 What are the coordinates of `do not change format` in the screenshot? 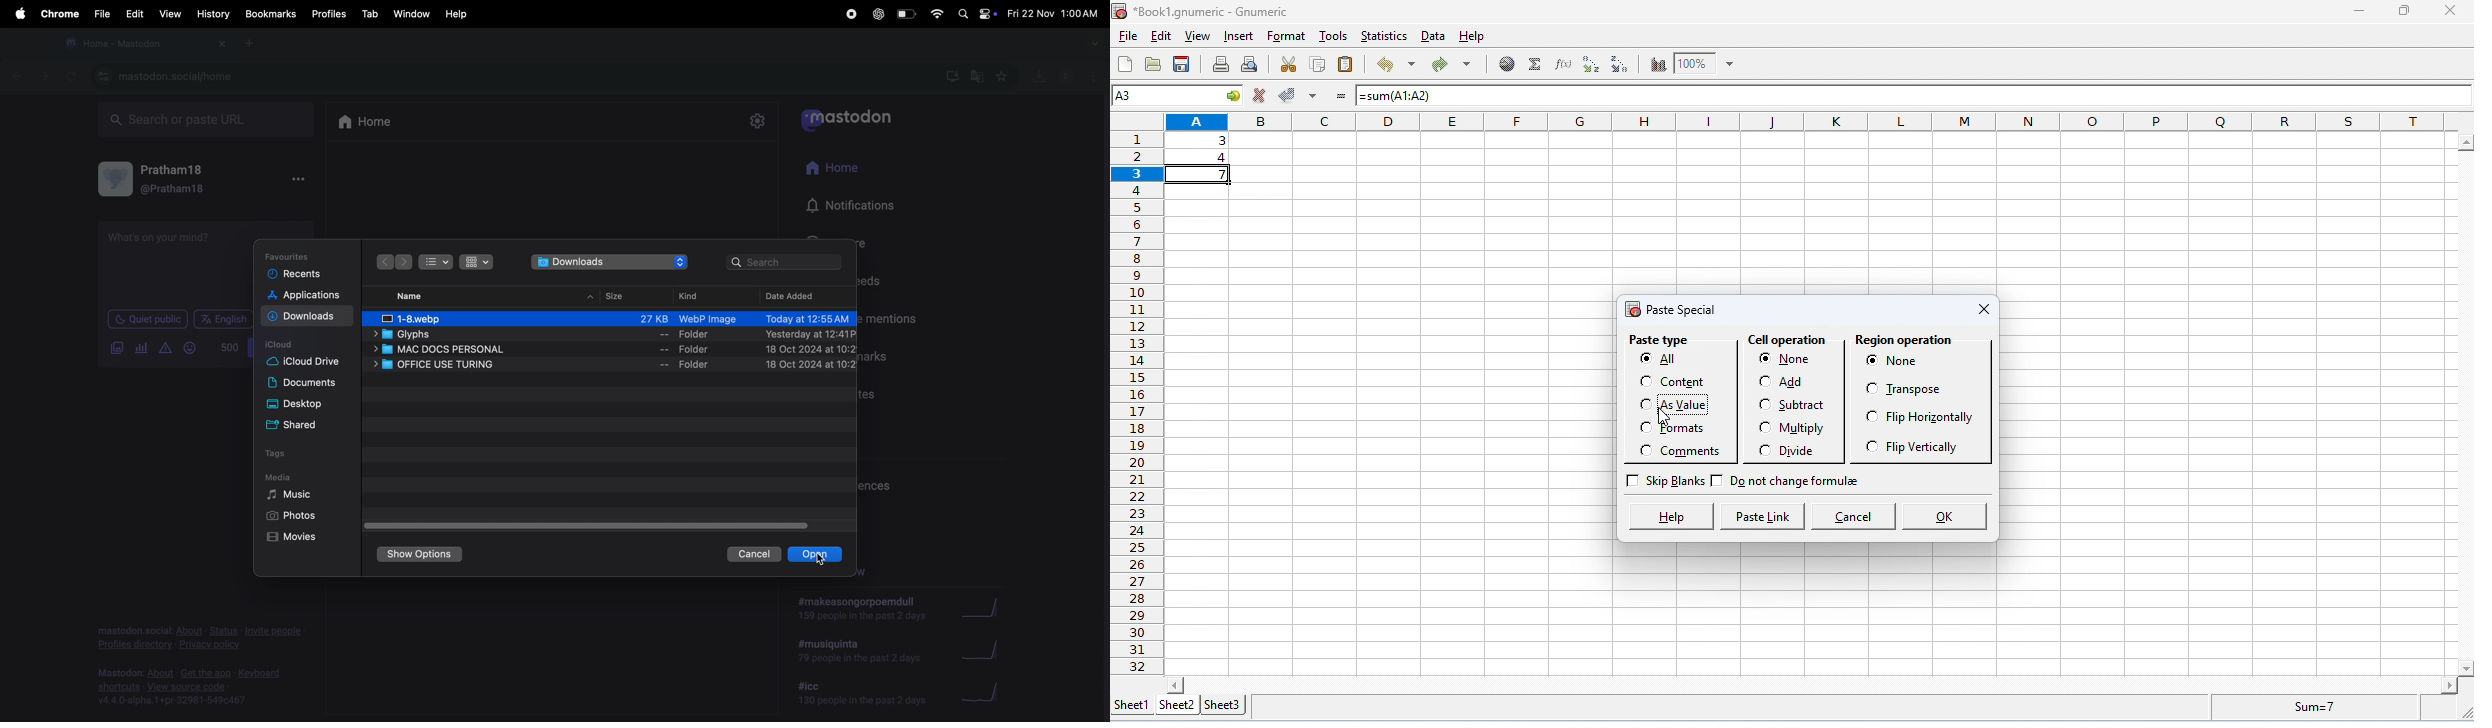 It's located at (1804, 483).